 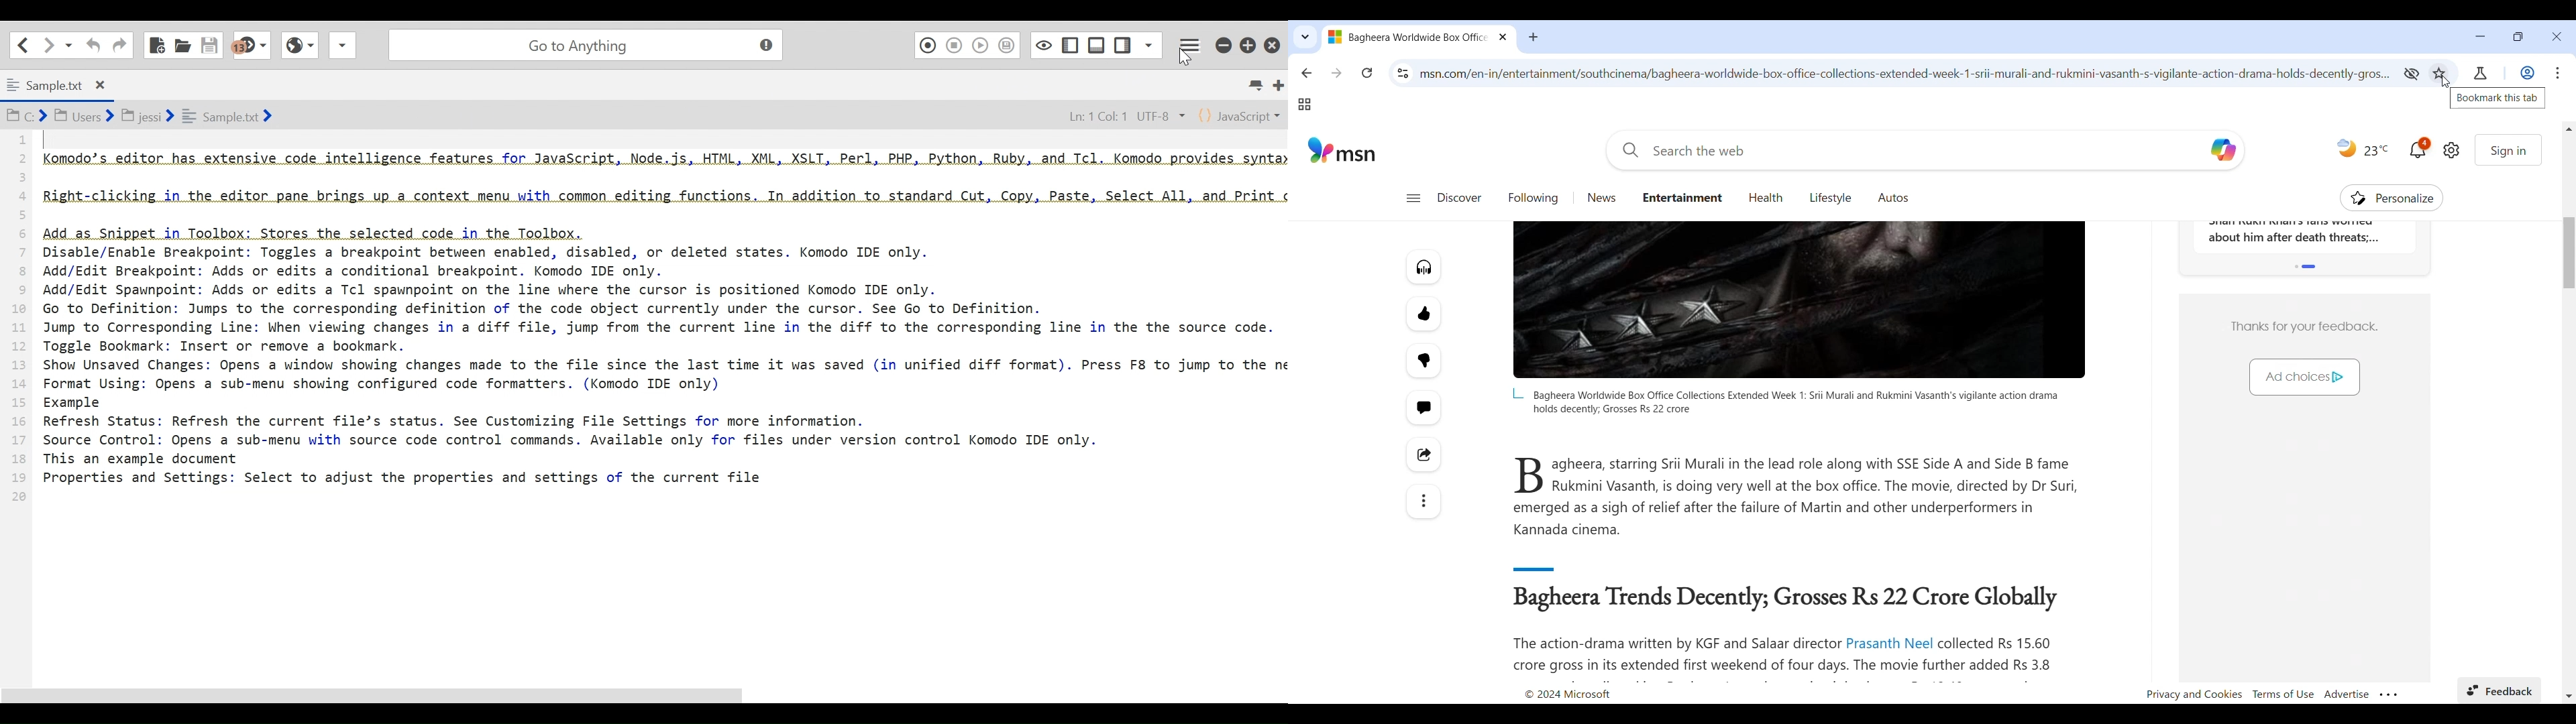 What do you see at coordinates (2569, 253) in the screenshot?
I see `Vertical slide bar` at bounding box center [2569, 253].